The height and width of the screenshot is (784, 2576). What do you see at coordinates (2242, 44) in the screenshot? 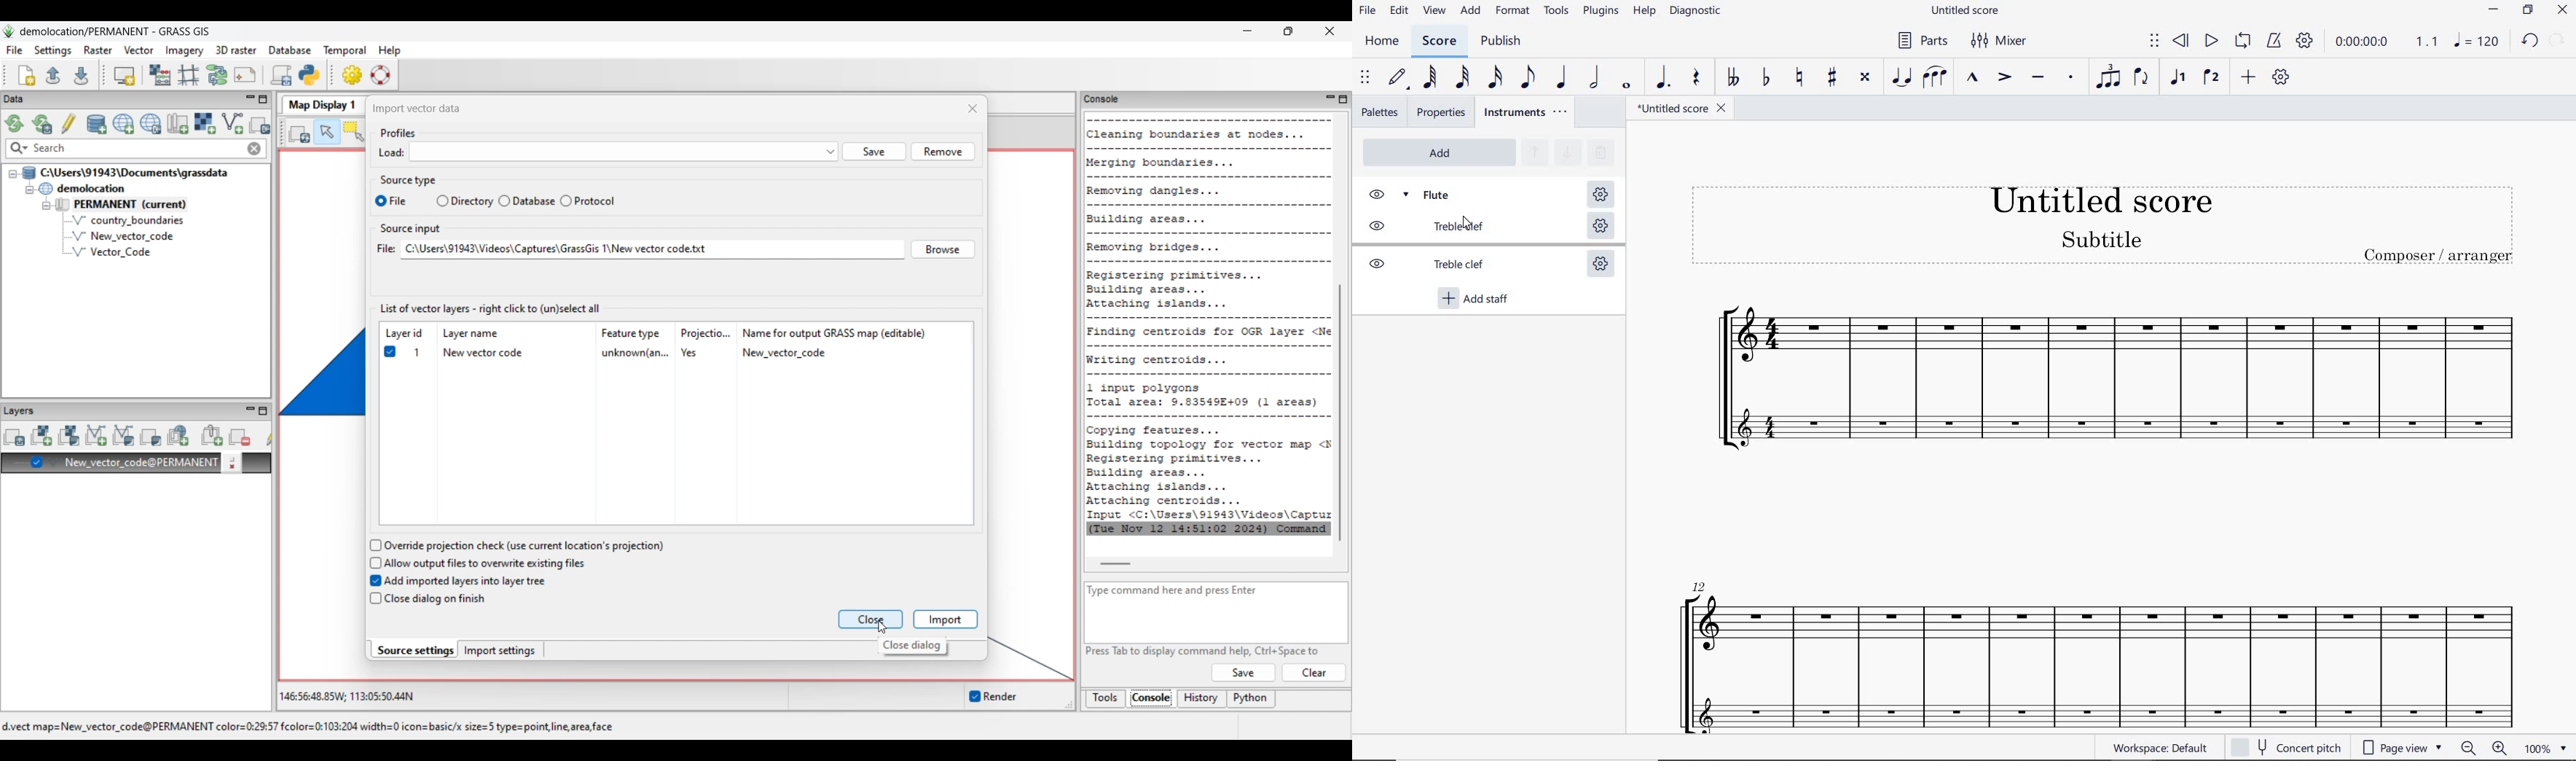
I see `LOOP PLAYBACK` at bounding box center [2242, 44].